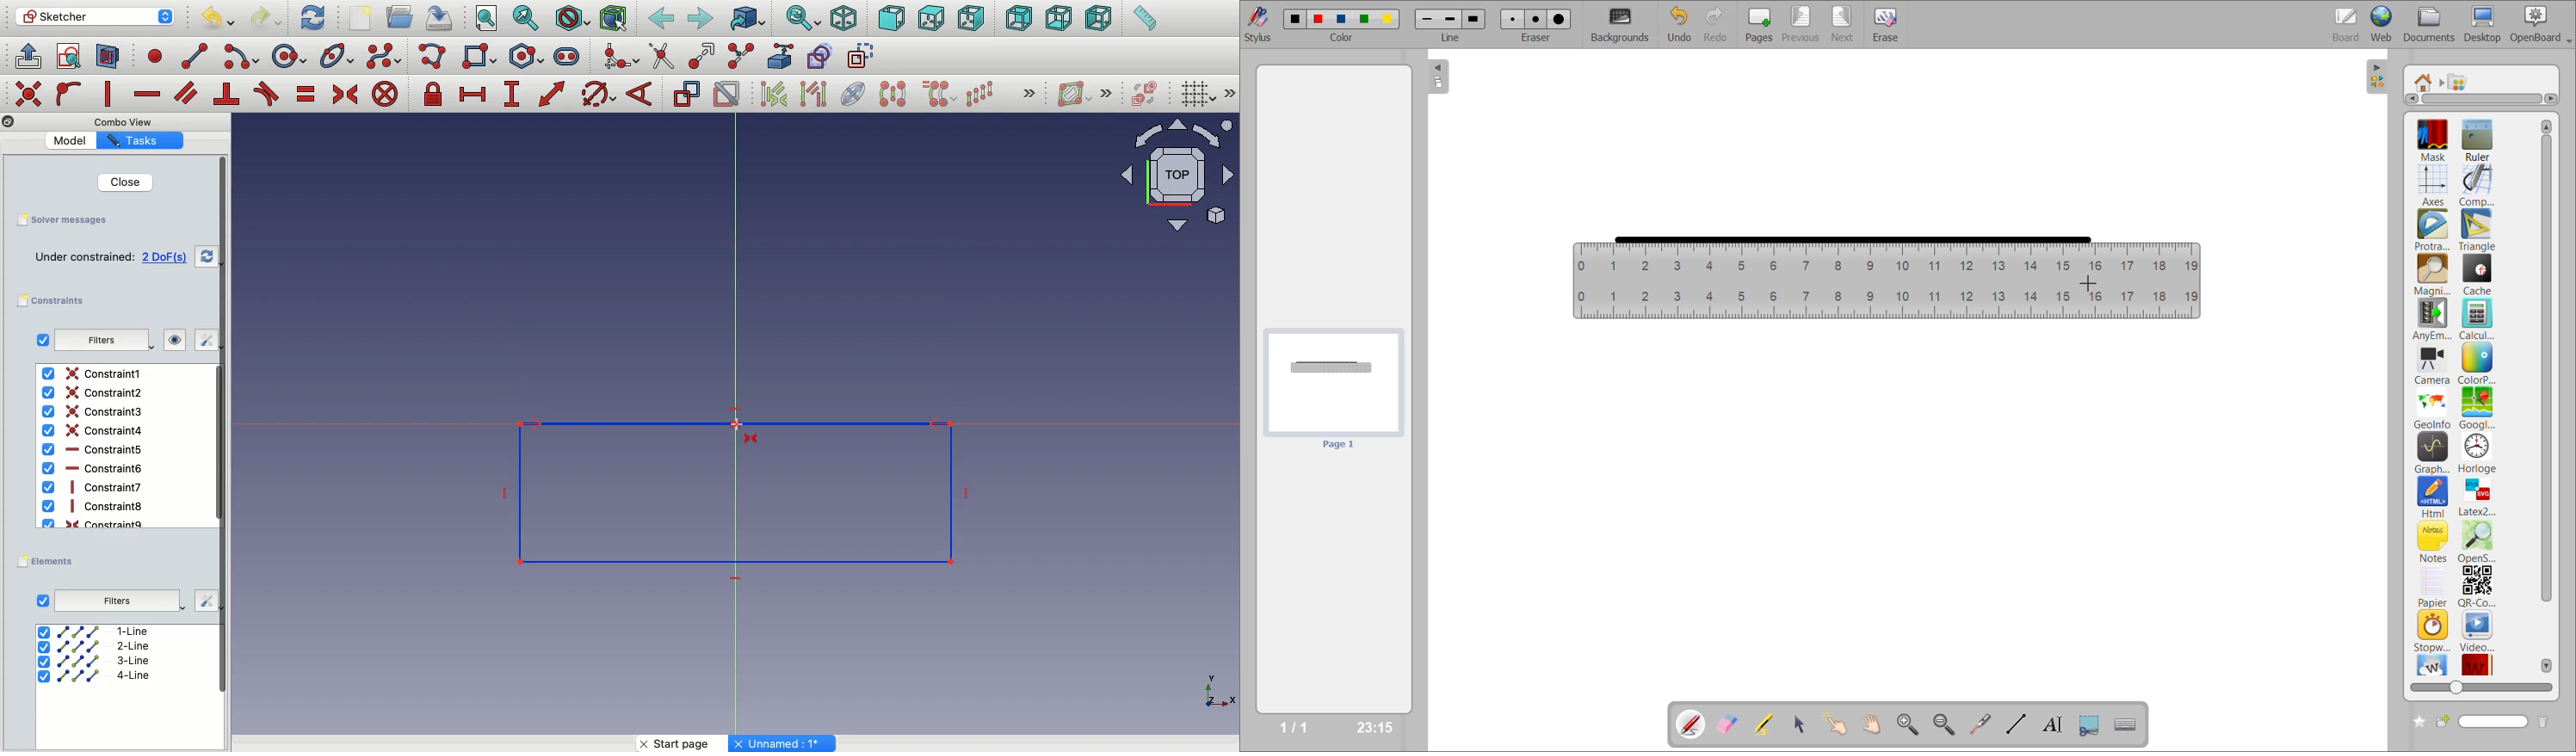 The height and width of the screenshot is (756, 2576). What do you see at coordinates (515, 96) in the screenshot?
I see `constrain vertical distance` at bounding box center [515, 96].